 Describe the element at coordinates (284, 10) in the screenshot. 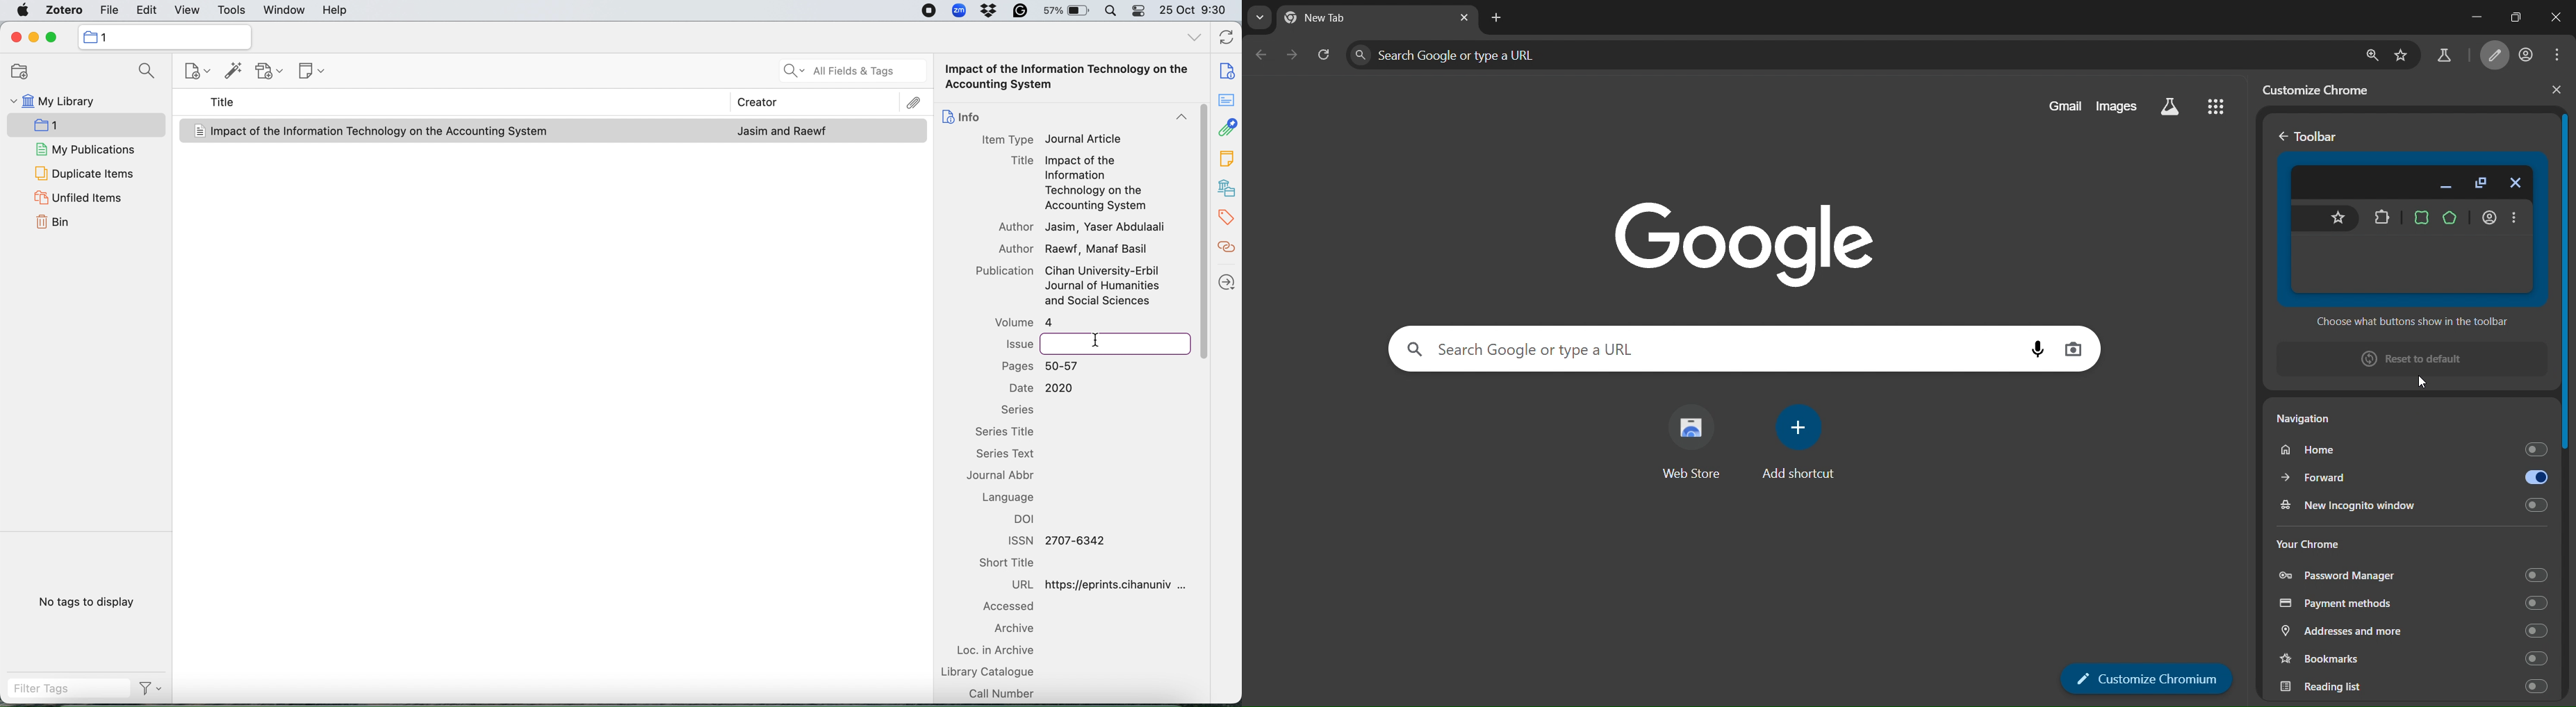

I see `window` at that location.